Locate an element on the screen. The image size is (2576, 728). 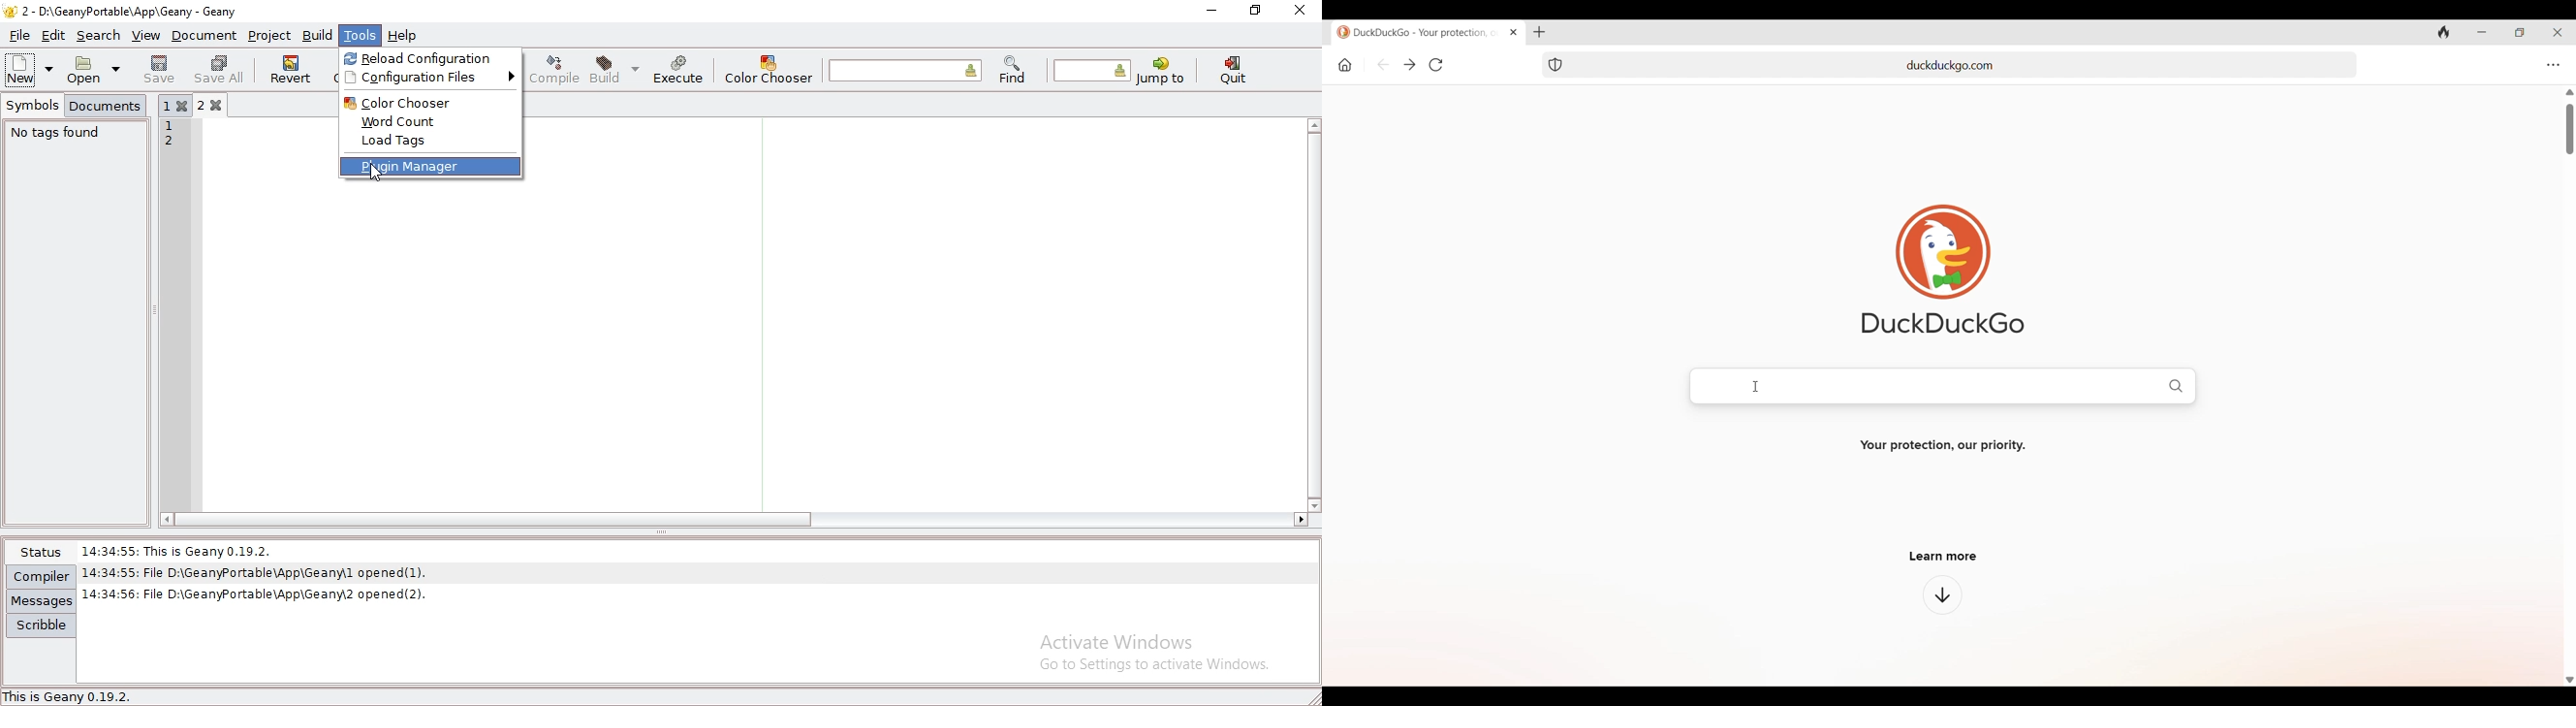
project is located at coordinates (269, 36).